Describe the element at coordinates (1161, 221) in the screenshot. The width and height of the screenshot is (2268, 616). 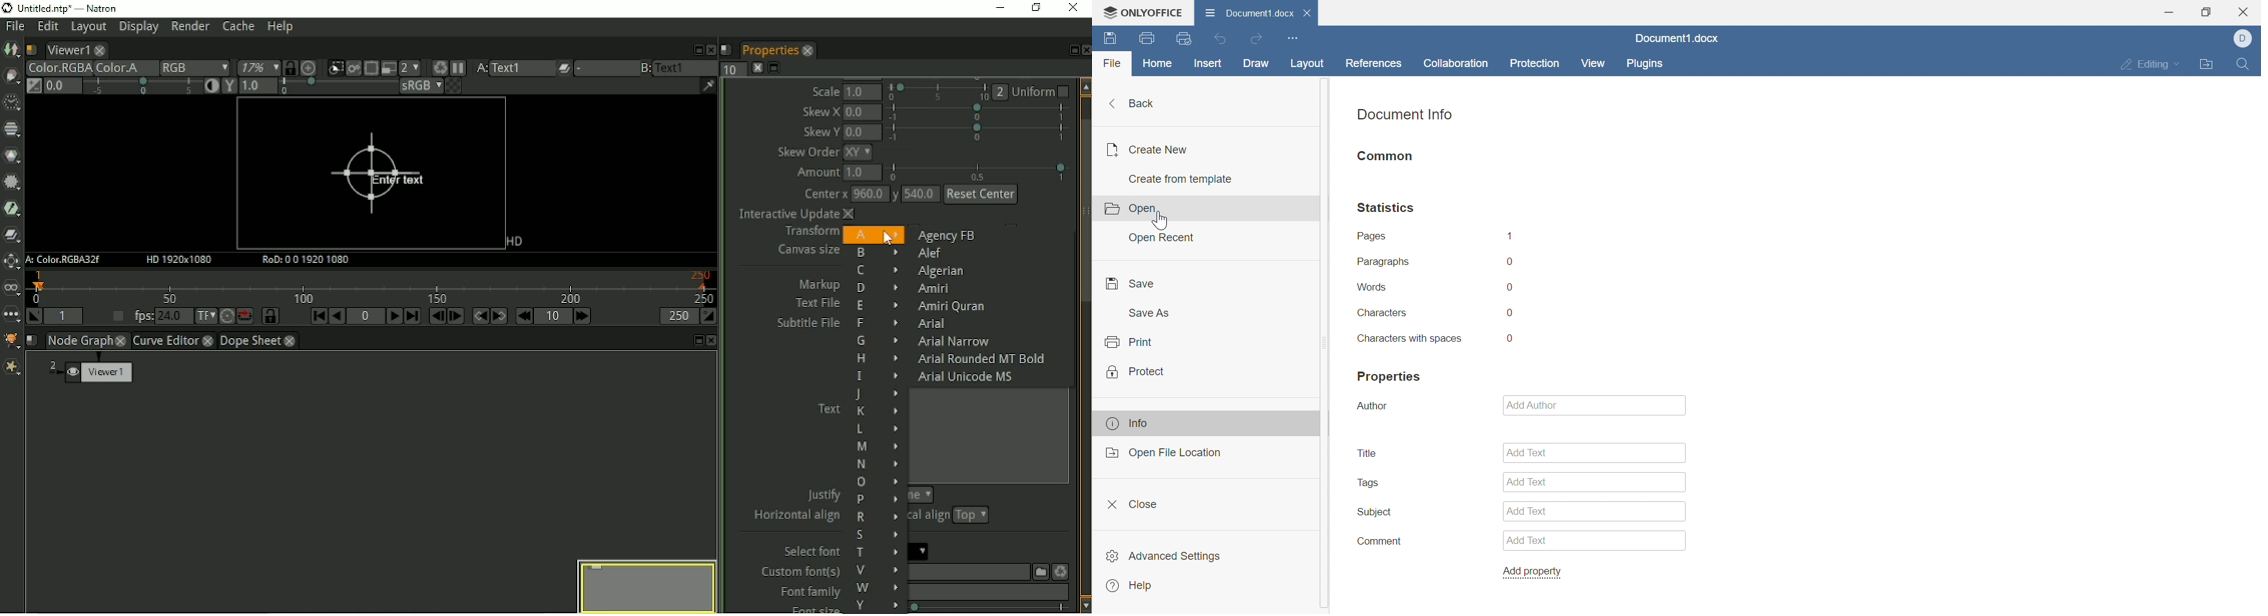
I see `cursor on open ` at that location.